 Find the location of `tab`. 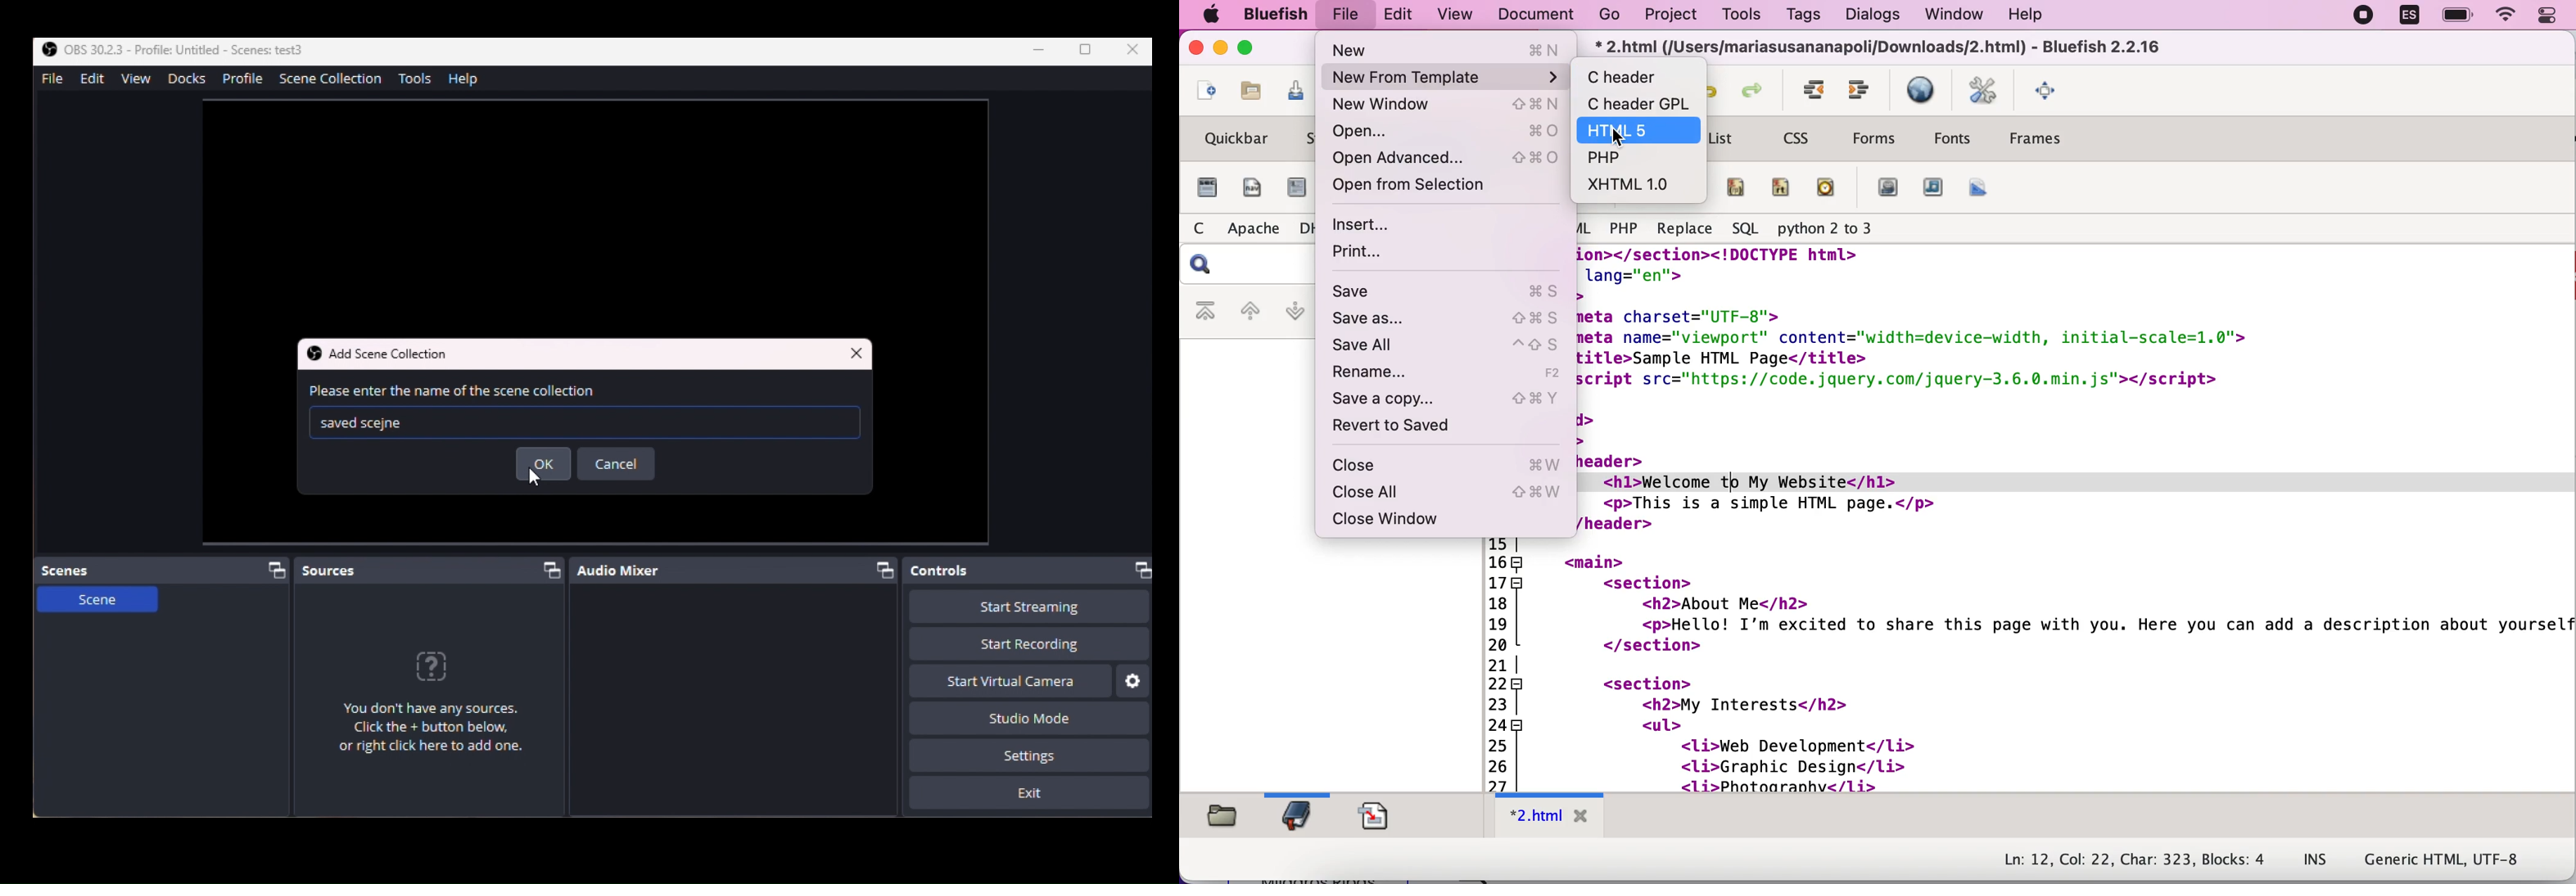

tab is located at coordinates (1548, 817).